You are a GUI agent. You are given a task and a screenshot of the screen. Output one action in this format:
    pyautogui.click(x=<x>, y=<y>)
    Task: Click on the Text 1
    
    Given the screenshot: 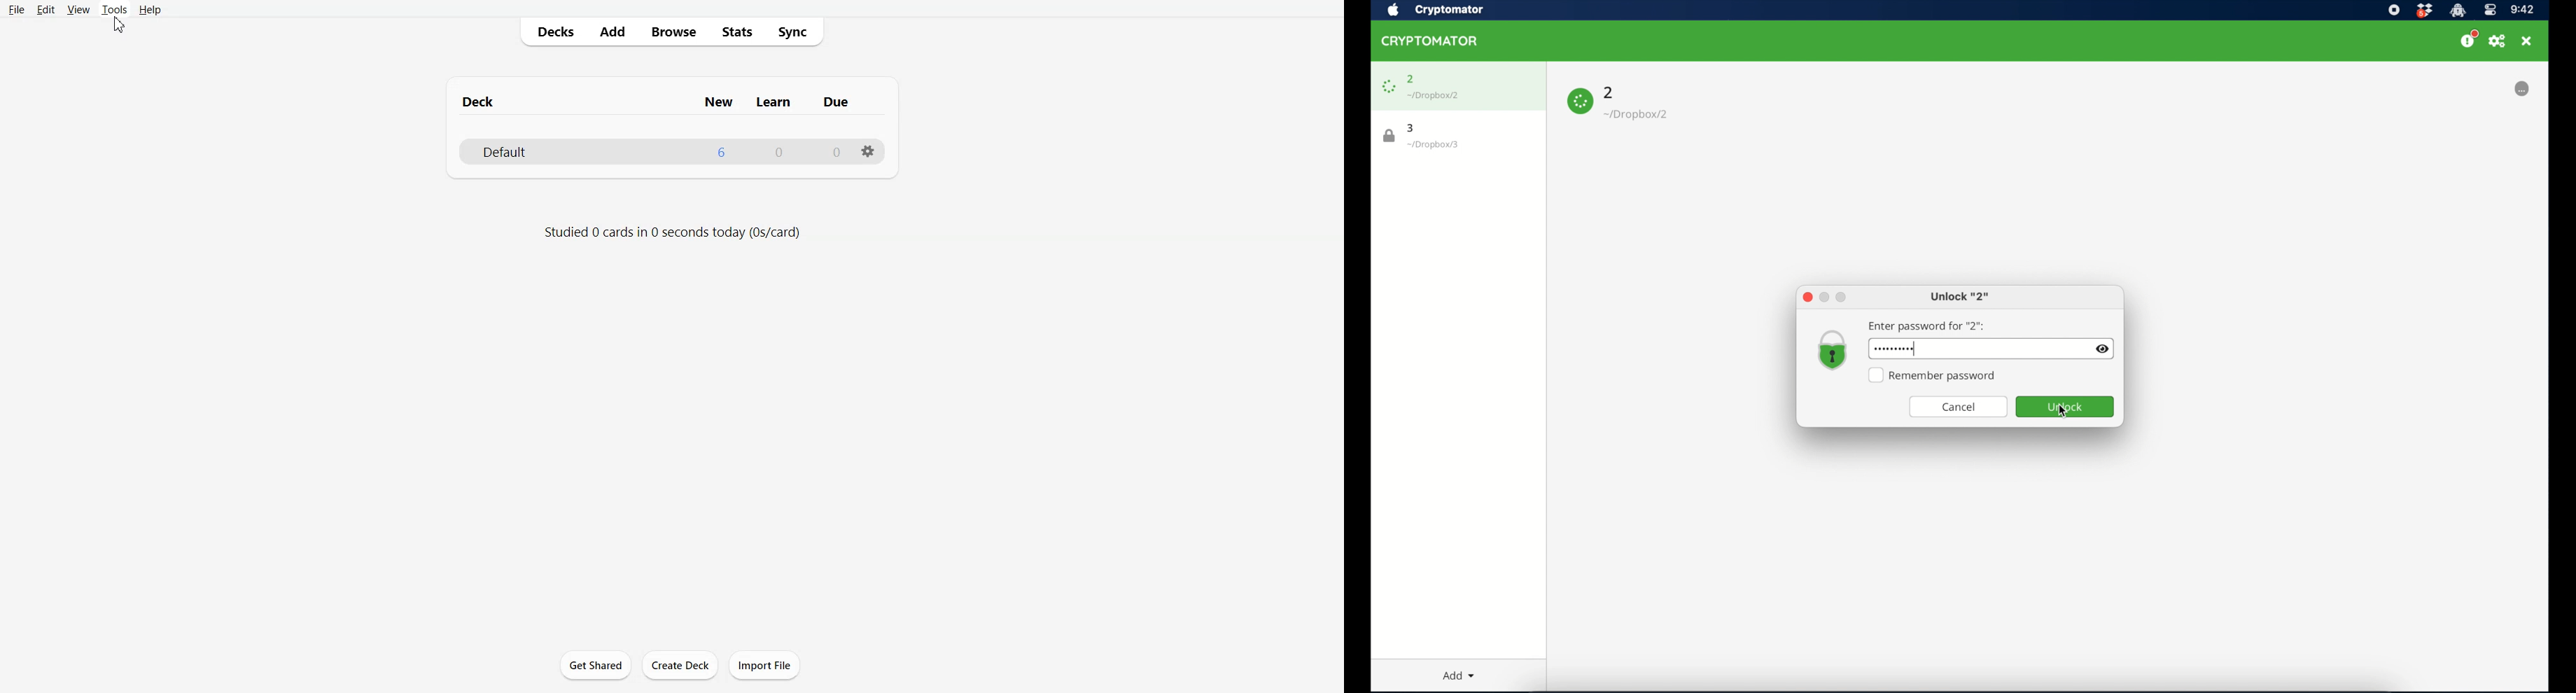 What is the action you would take?
    pyautogui.click(x=654, y=100)
    